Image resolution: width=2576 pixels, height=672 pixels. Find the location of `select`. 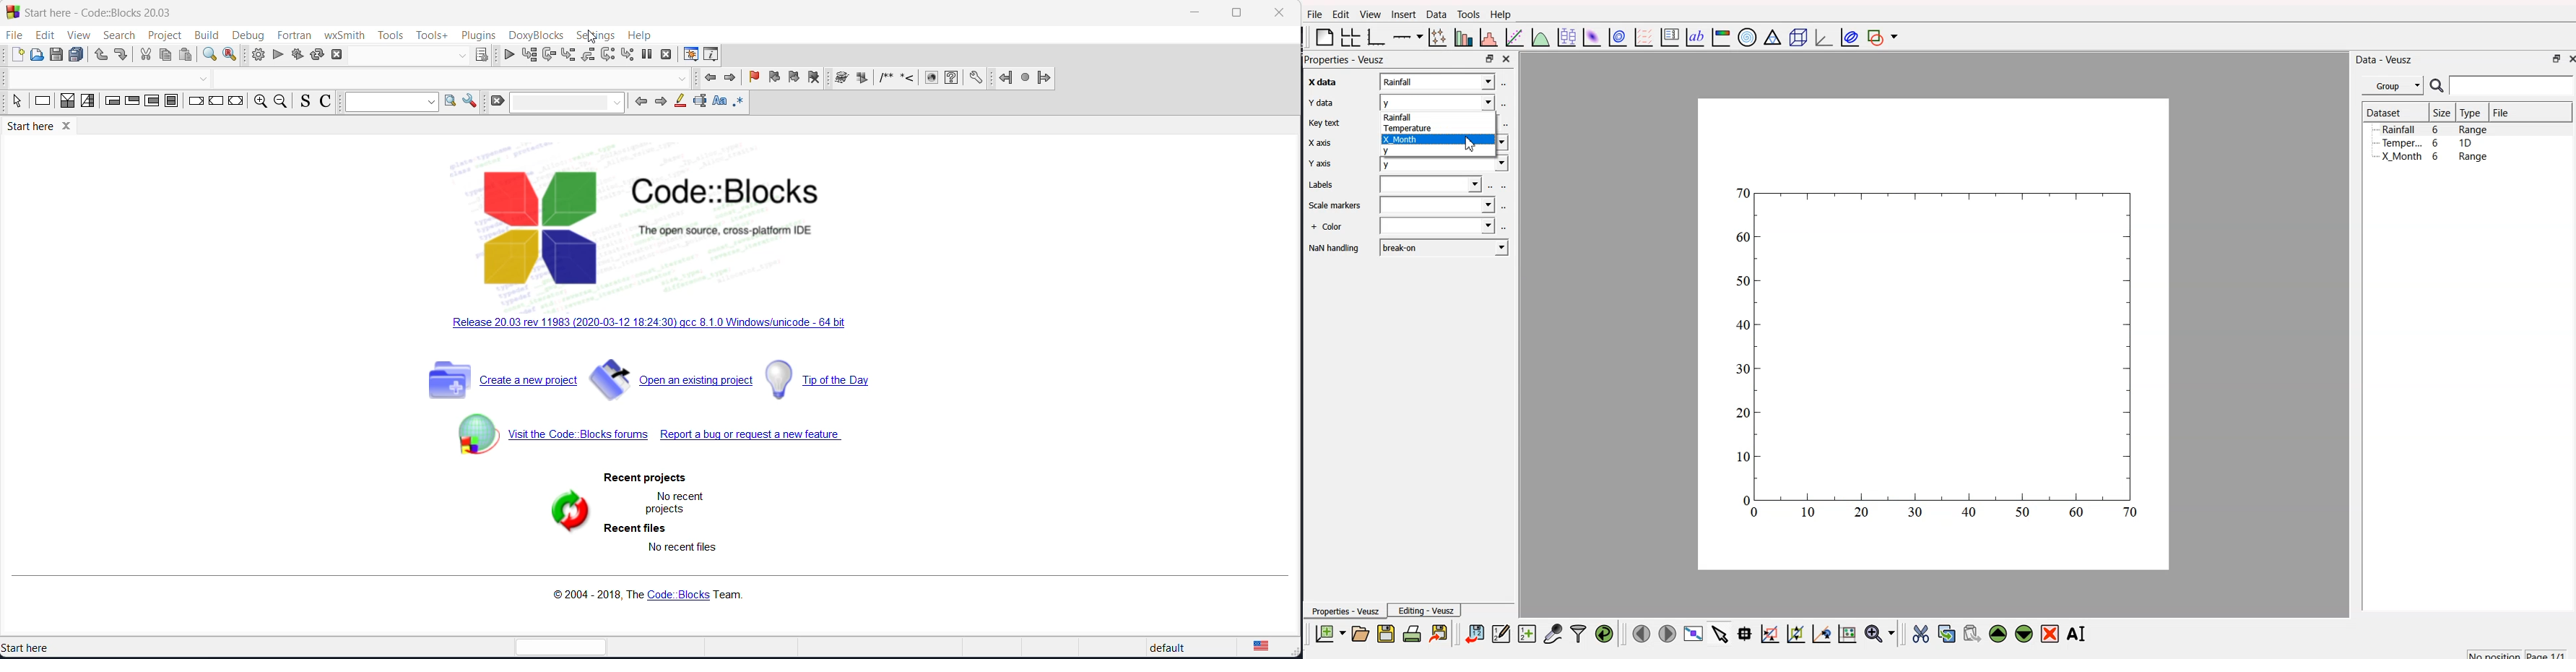

select is located at coordinates (14, 103).